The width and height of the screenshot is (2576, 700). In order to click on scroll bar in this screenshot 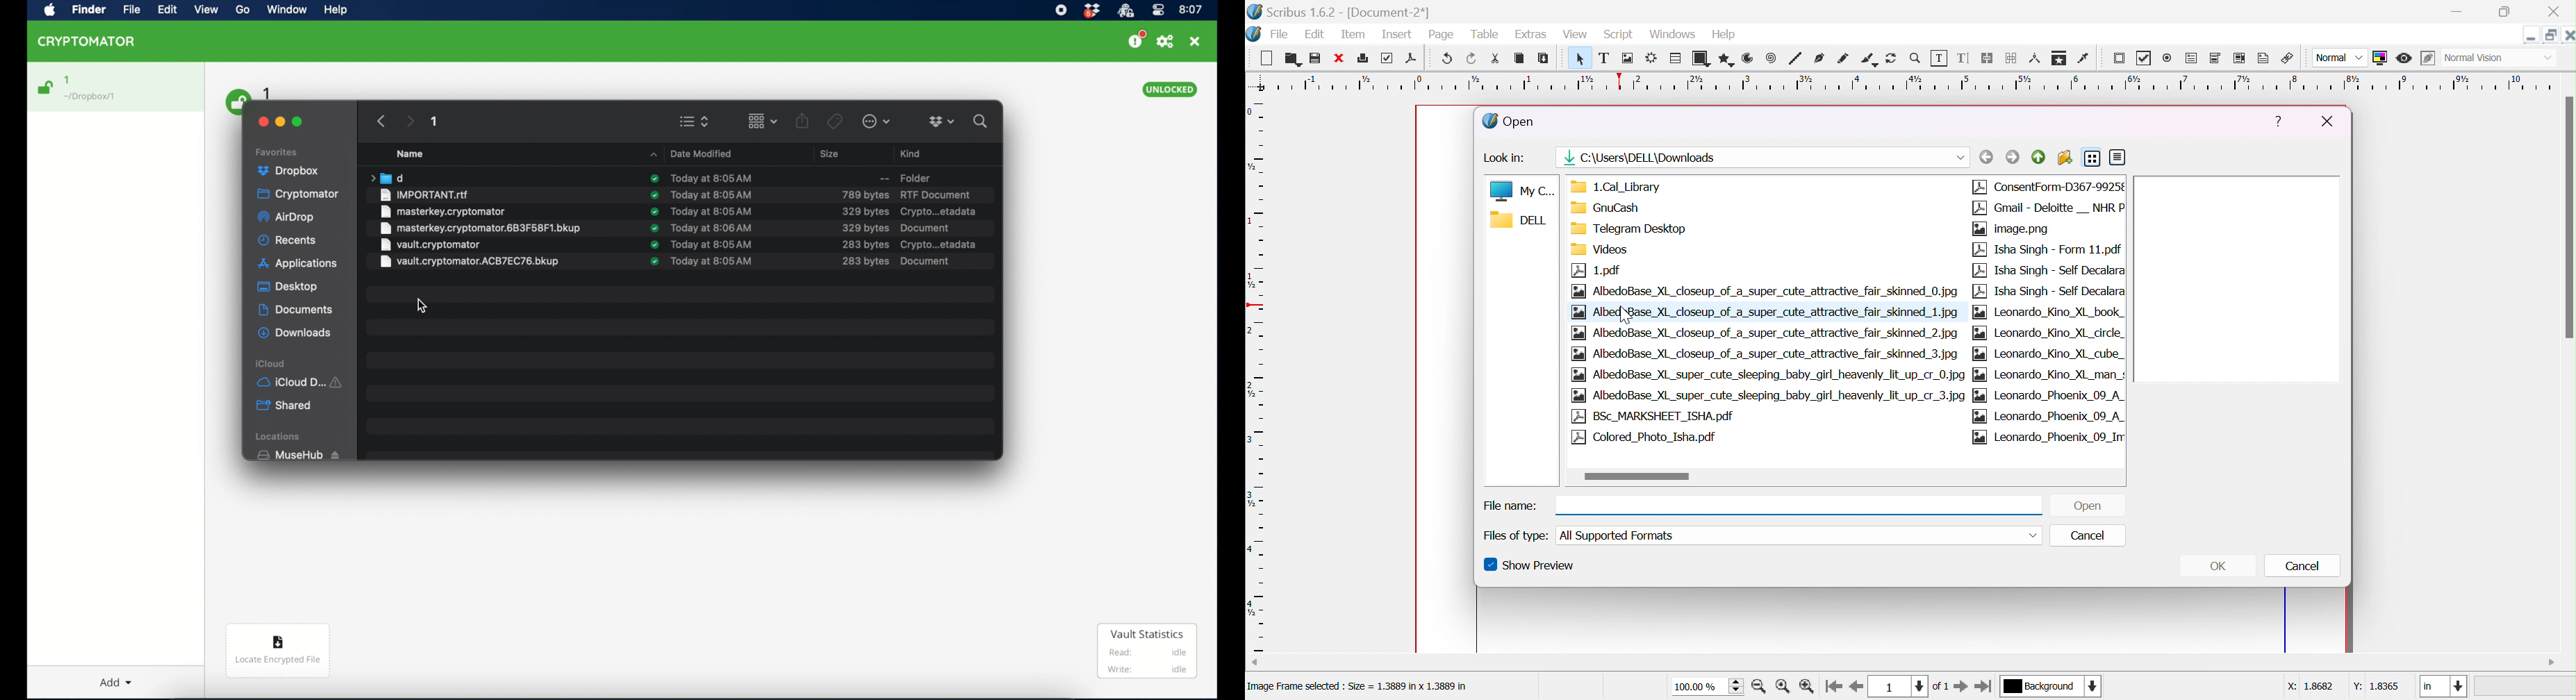, I will do `click(2568, 217)`.